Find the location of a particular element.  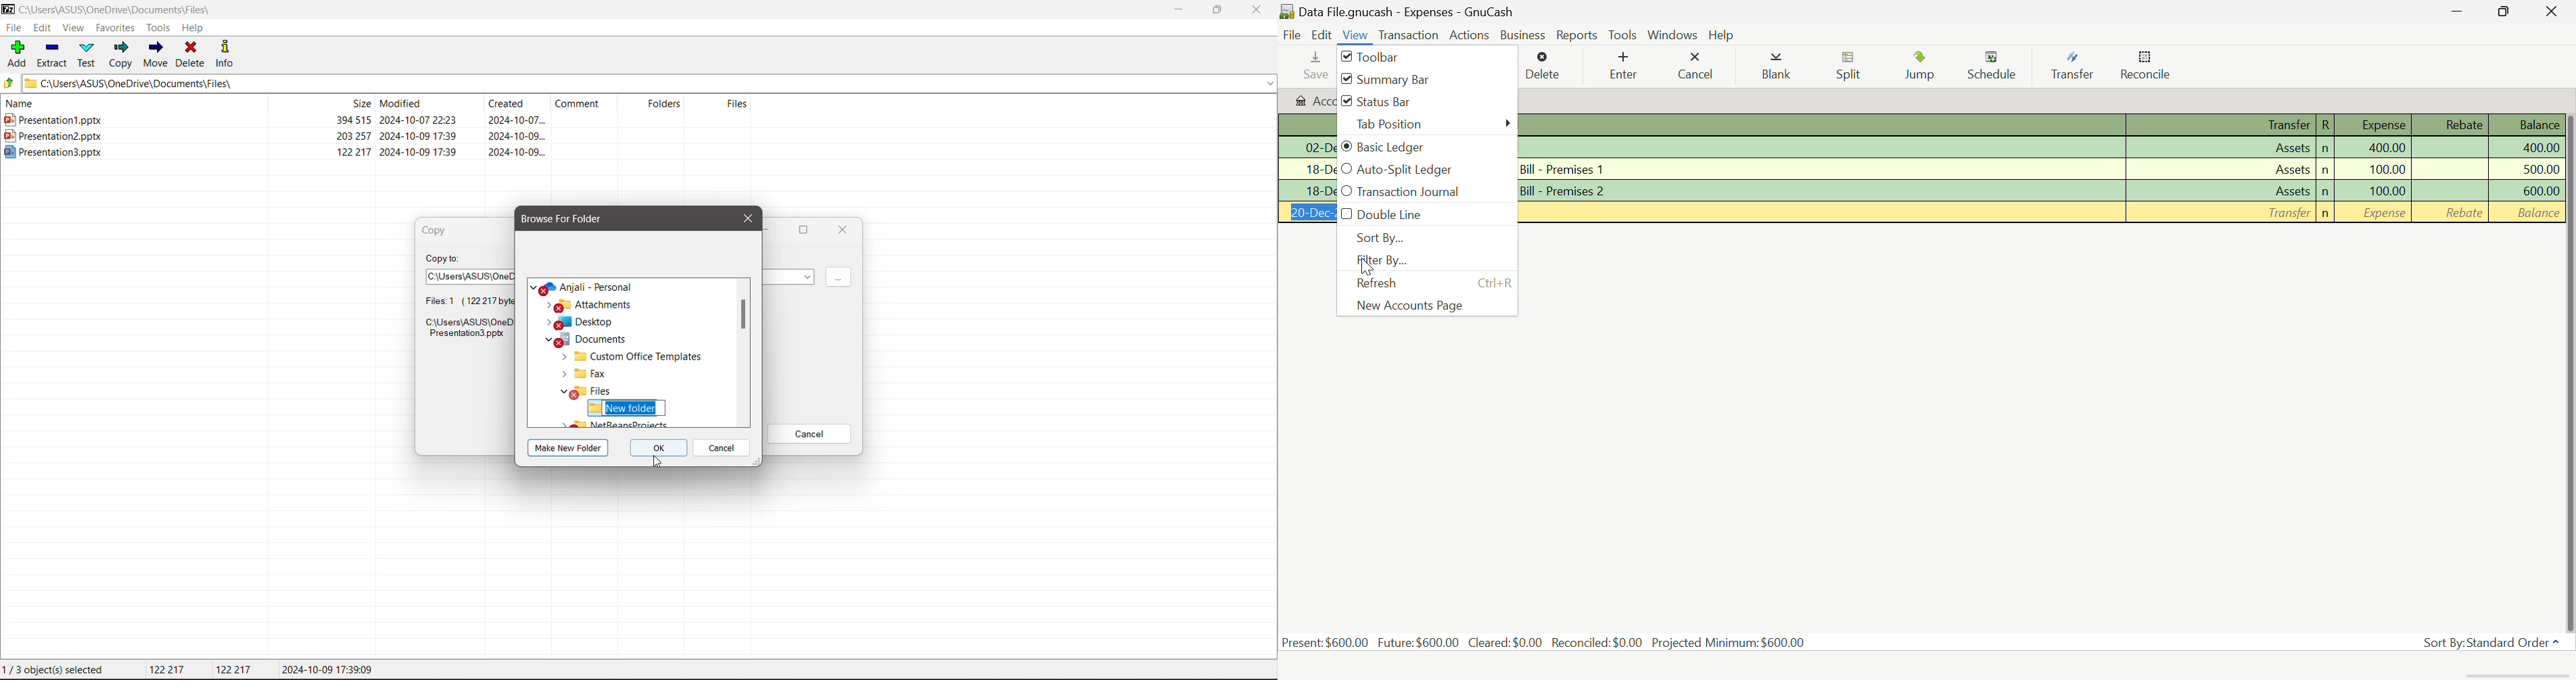

Present is located at coordinates (1326, 643).